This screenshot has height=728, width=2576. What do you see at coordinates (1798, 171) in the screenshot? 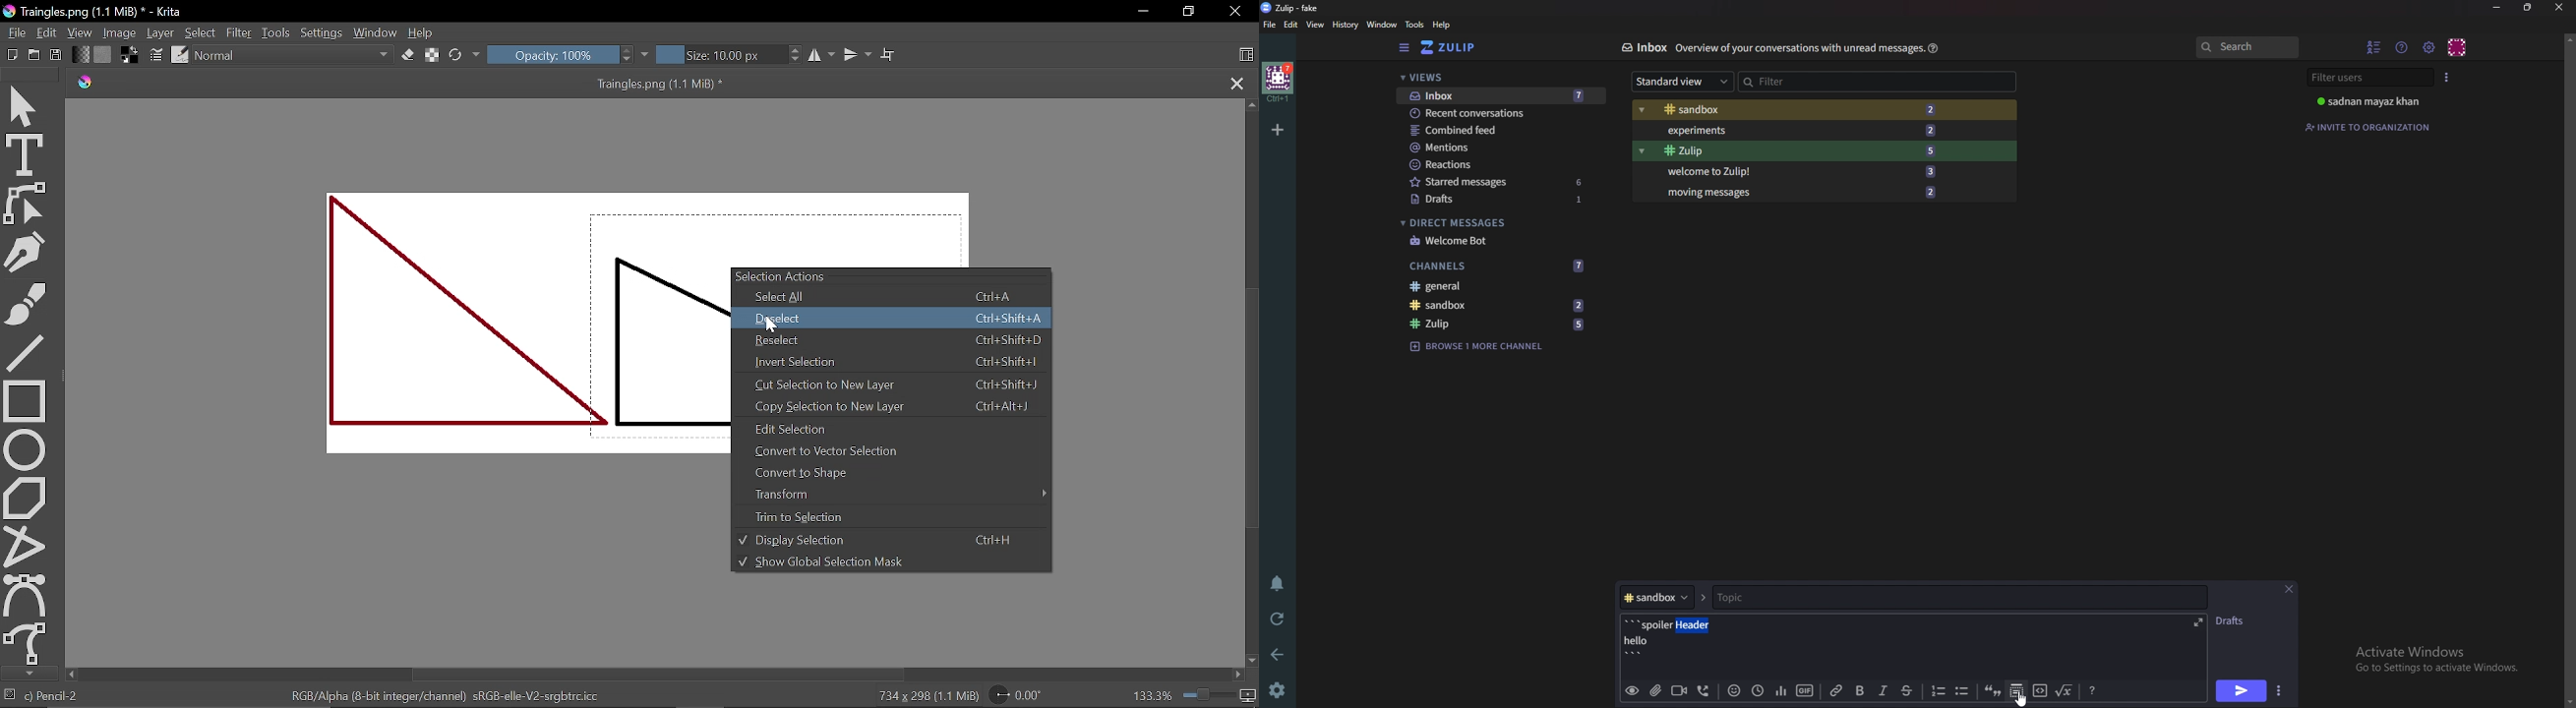
I see `Welcome to Zulip` at bounding box center [1798, 171].